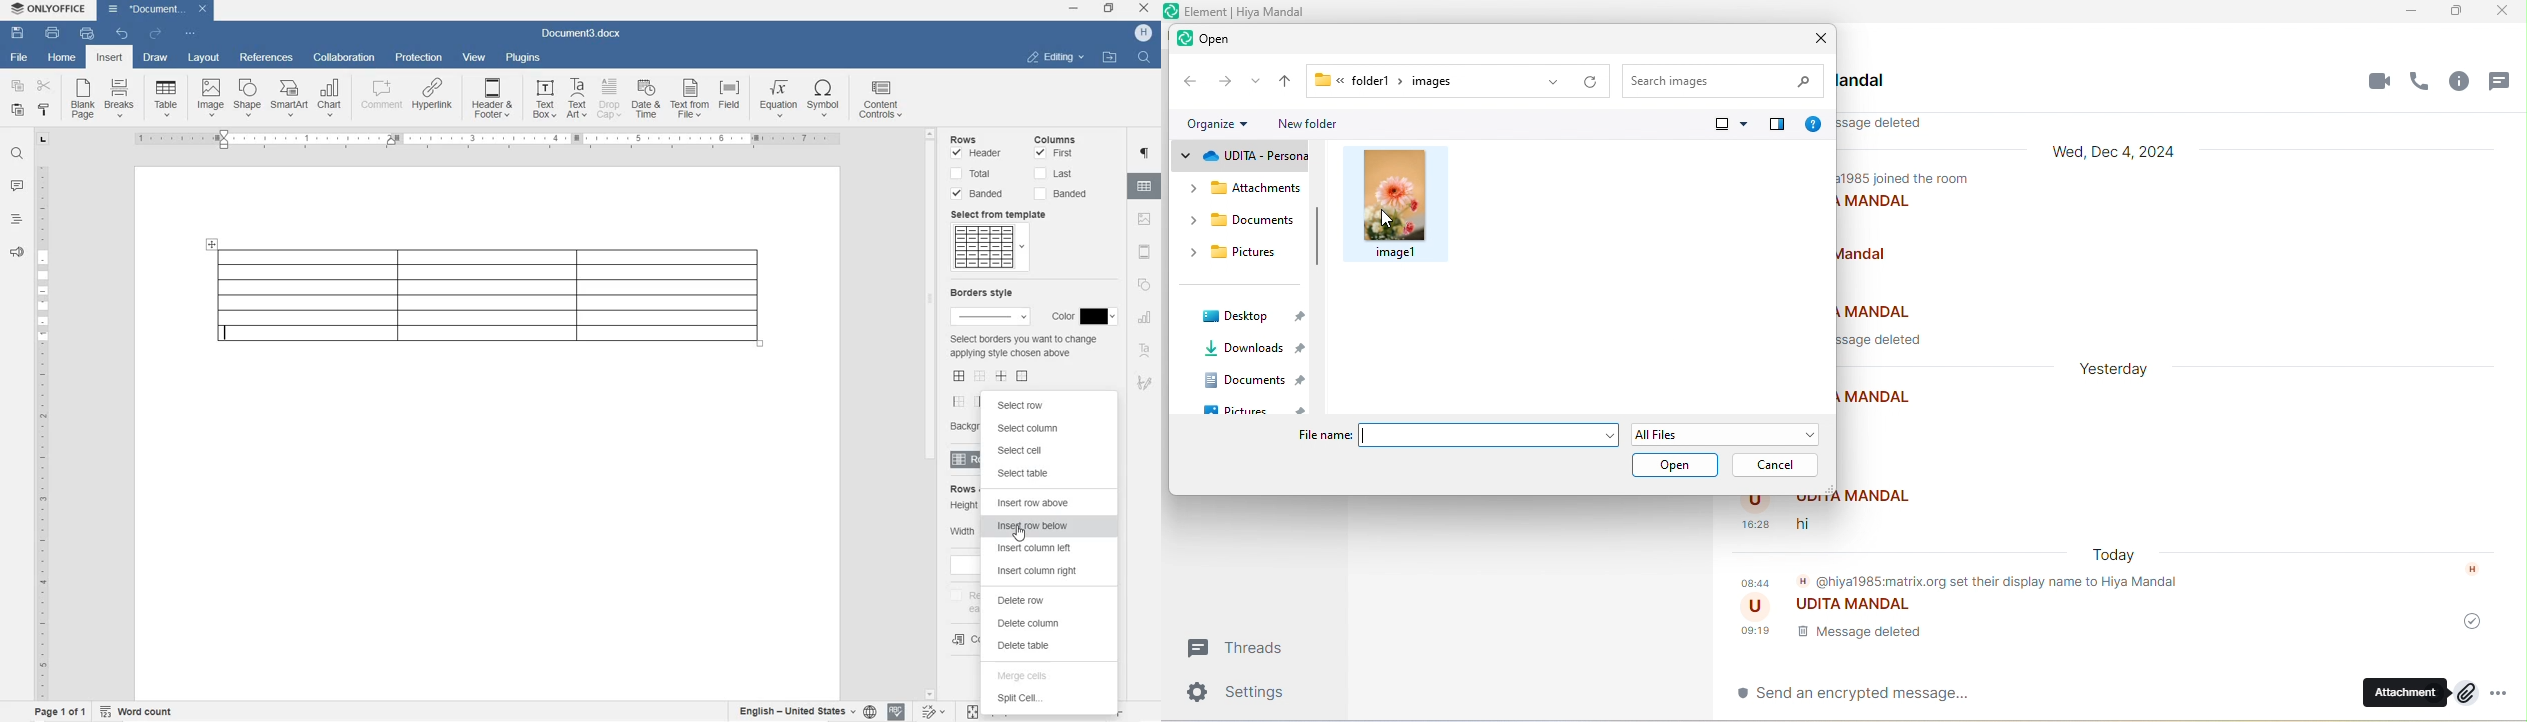  I want to click on room info, so click(2467, 85).